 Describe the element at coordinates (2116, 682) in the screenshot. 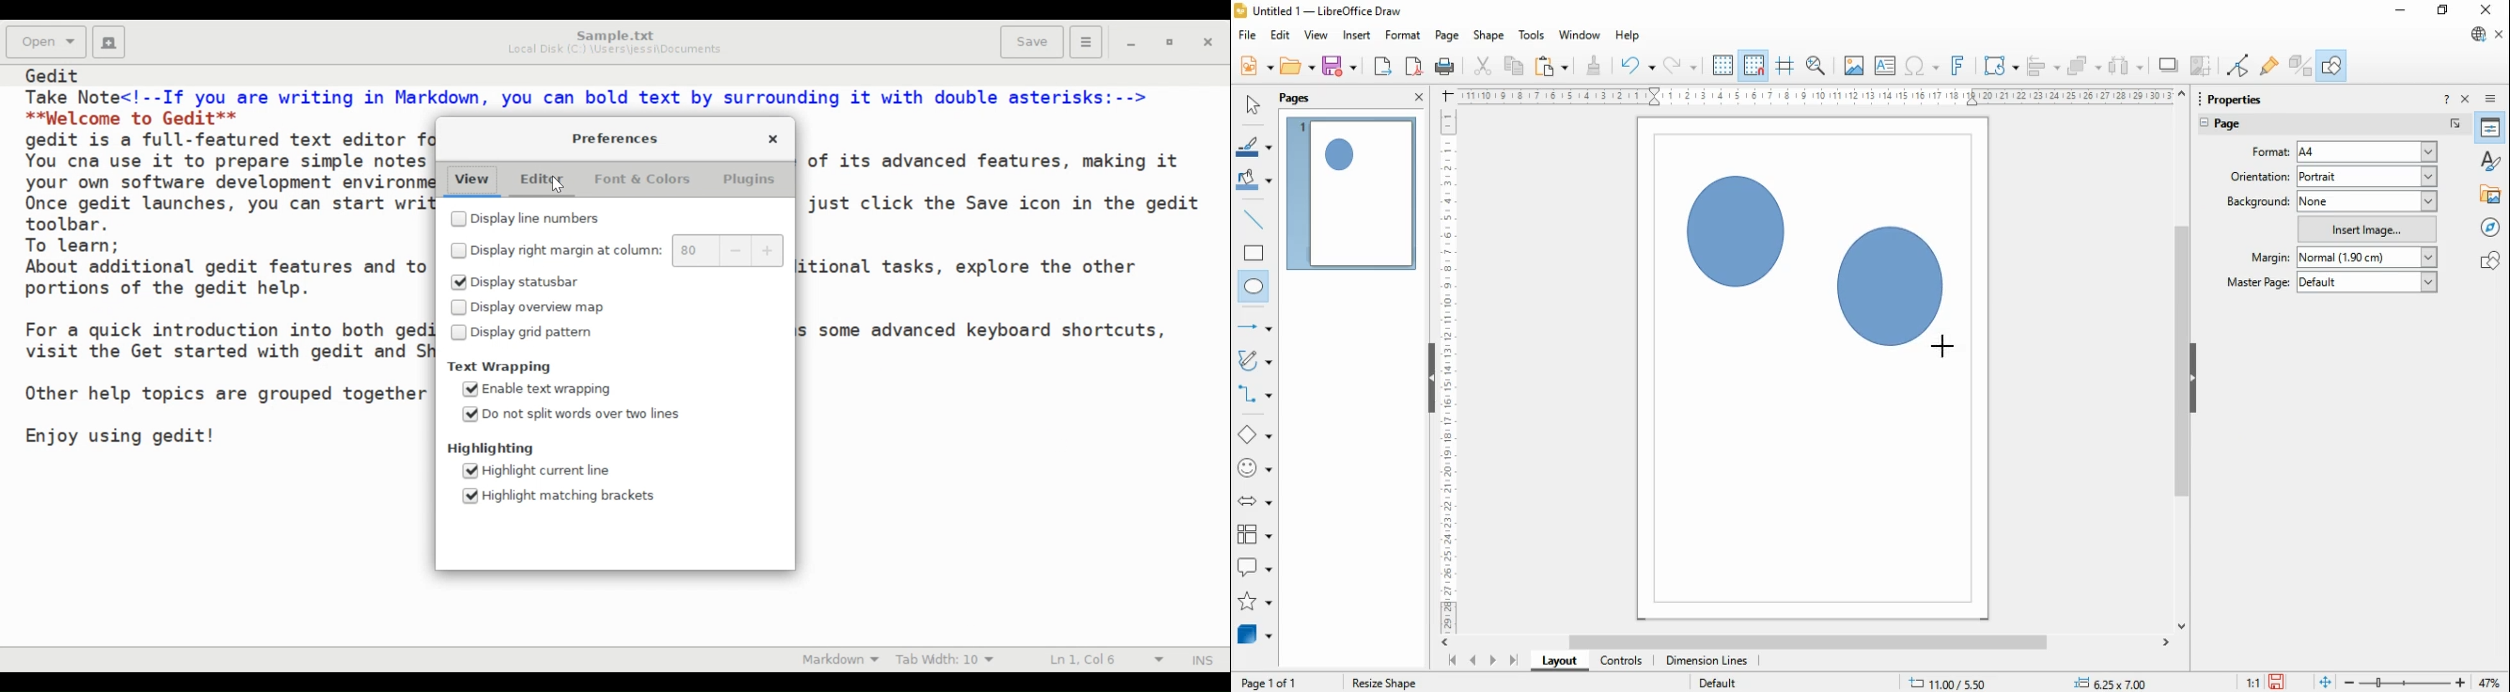

I see `+= 0,00x 0.00` at that location.